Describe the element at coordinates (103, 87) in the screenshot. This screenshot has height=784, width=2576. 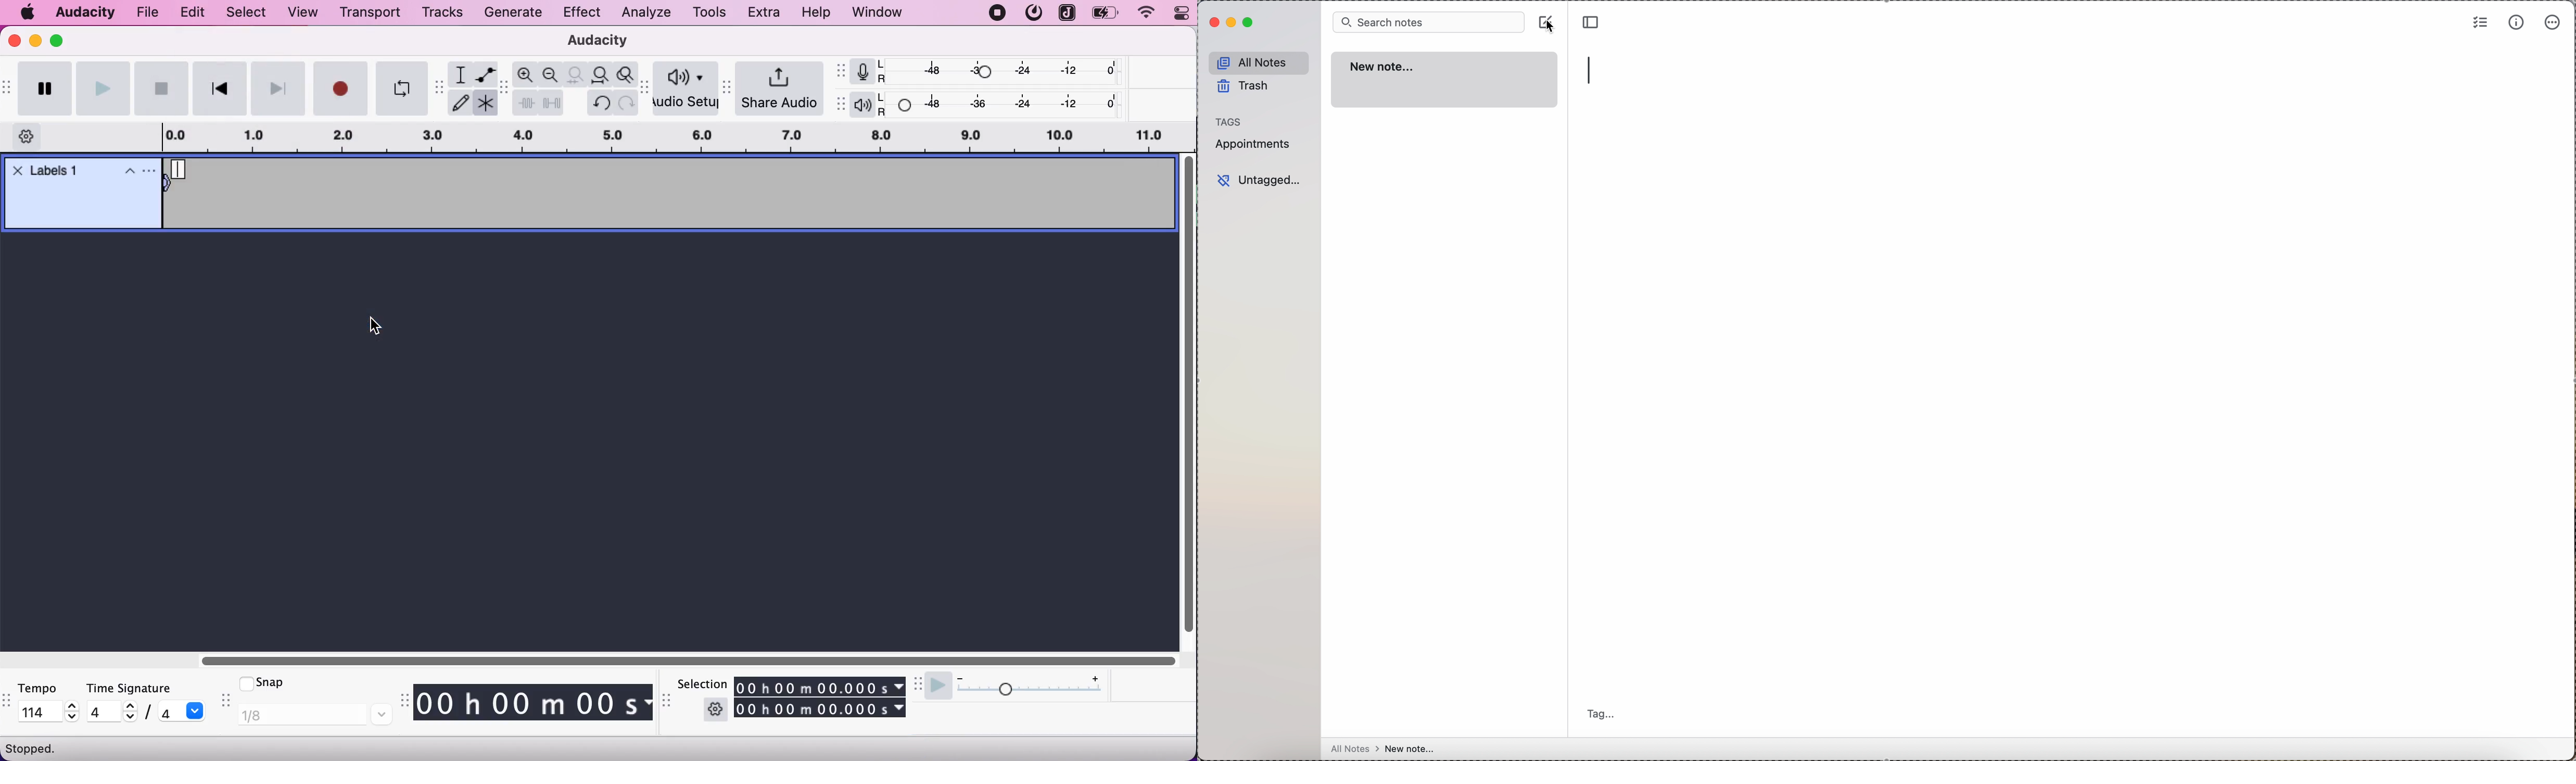
I see `play` at that location.